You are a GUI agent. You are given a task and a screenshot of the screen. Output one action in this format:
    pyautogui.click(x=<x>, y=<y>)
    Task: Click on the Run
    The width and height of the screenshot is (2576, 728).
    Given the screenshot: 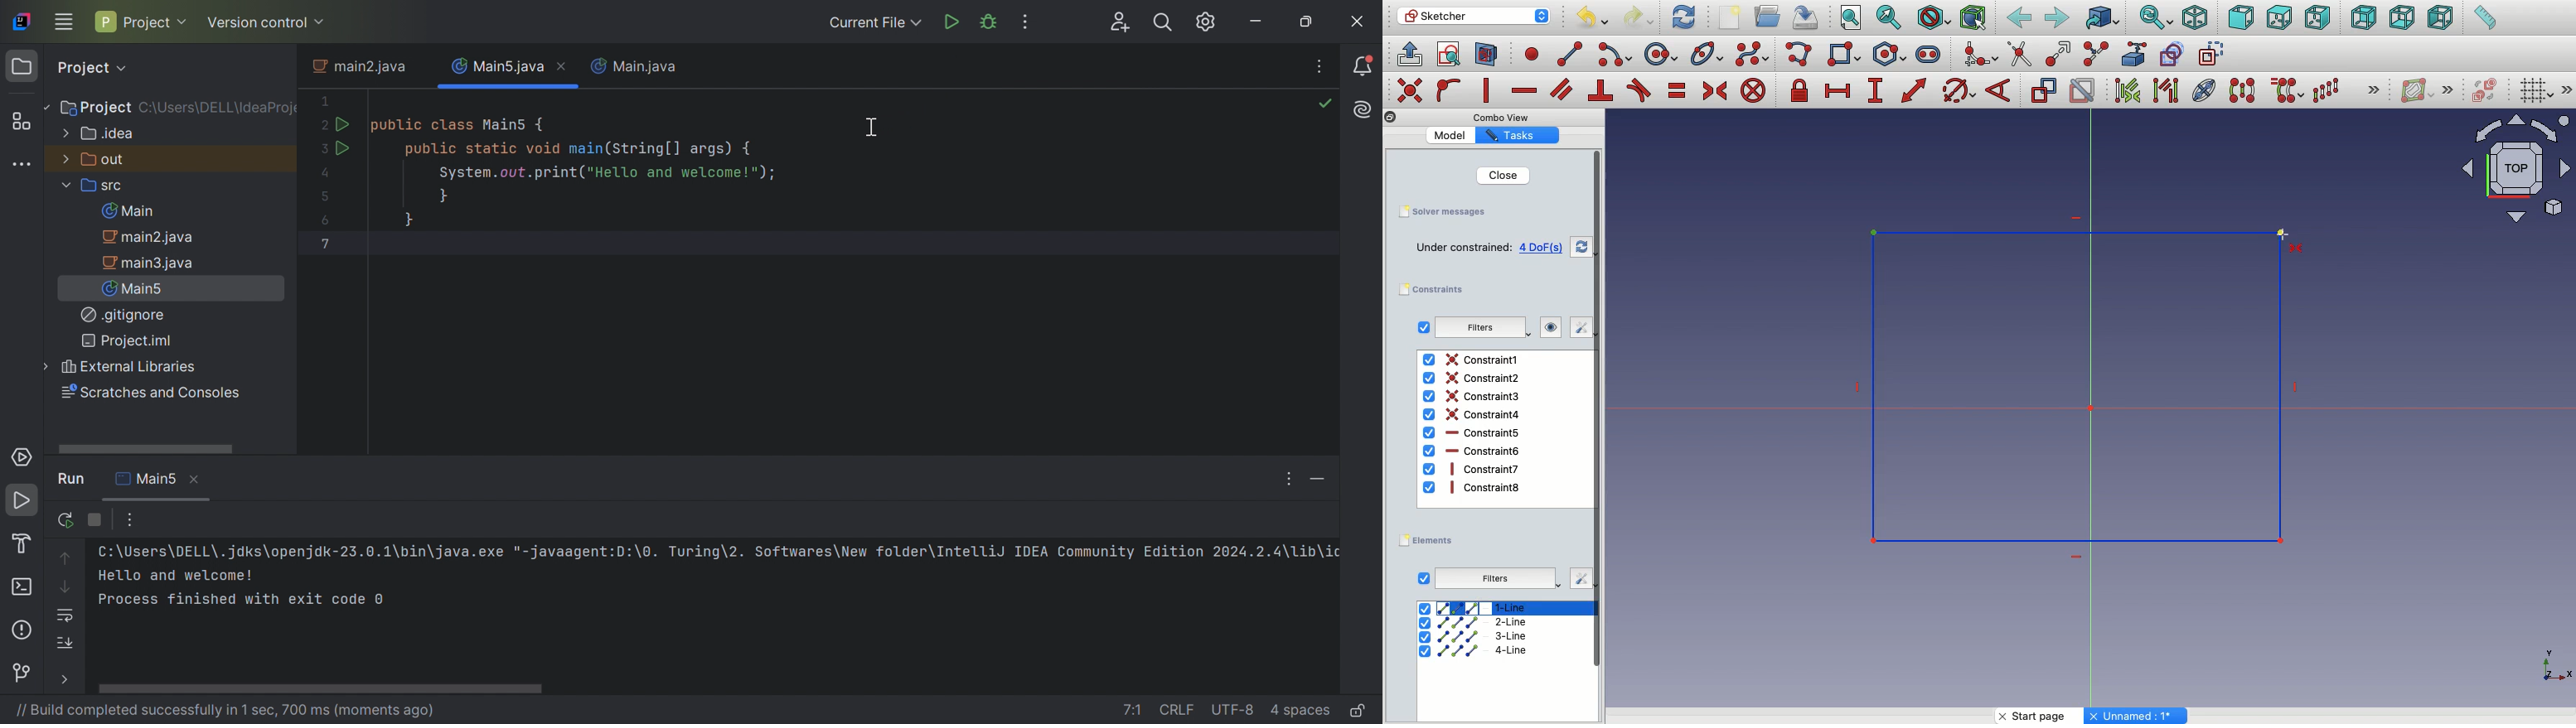 What is the action you would take?
    pyautogui.click(x=950, y=23)
    